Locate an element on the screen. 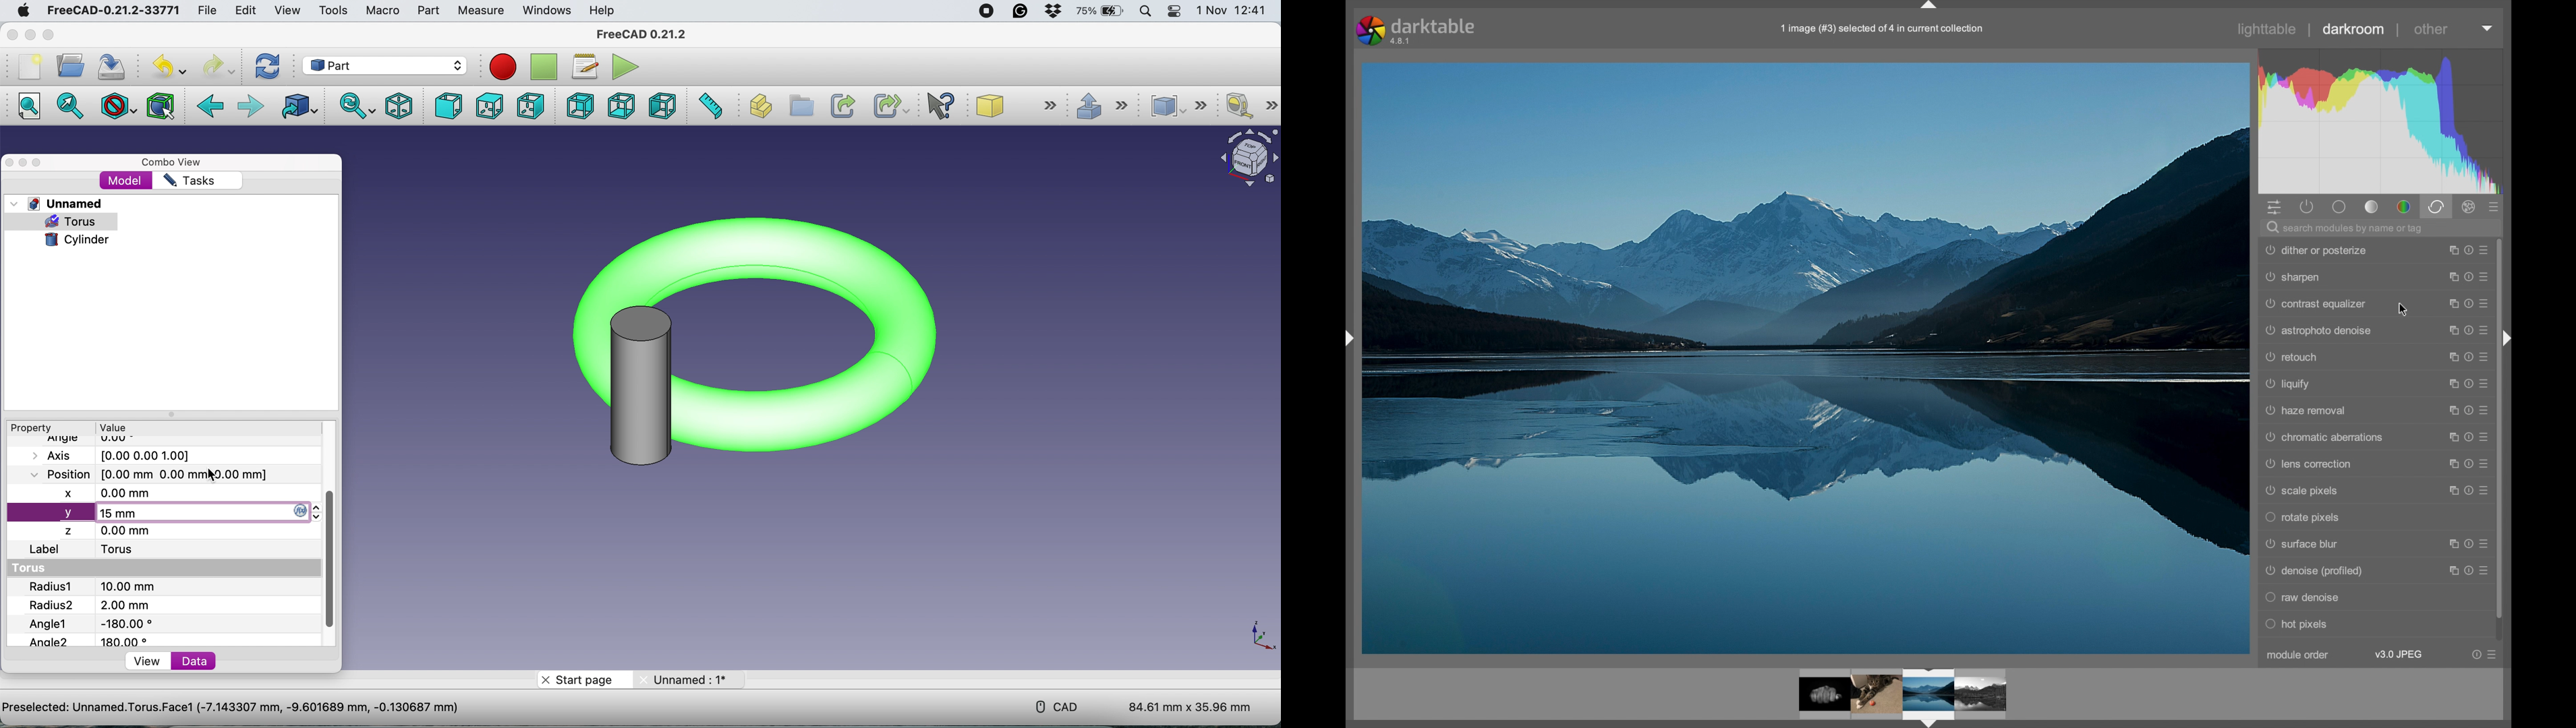  more options is located at coordinates (2467, 490).